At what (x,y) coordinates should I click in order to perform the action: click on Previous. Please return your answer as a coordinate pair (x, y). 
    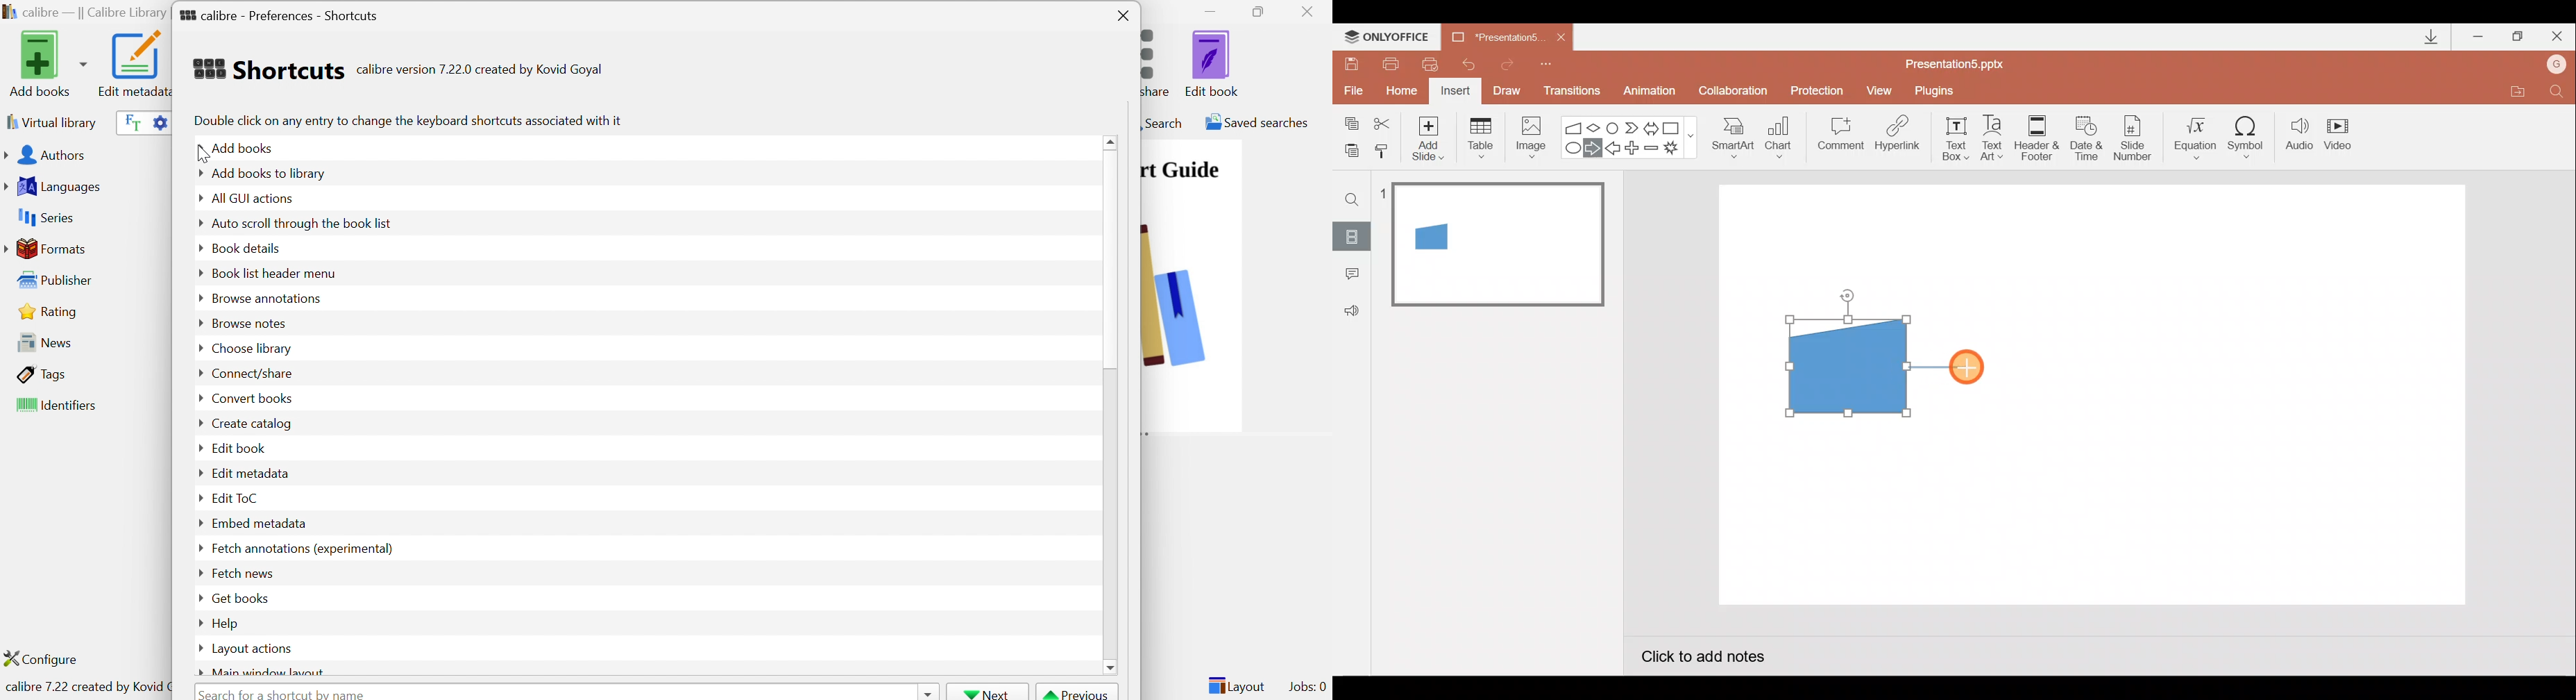
    Looking at the image, I should click on (1078, 692).